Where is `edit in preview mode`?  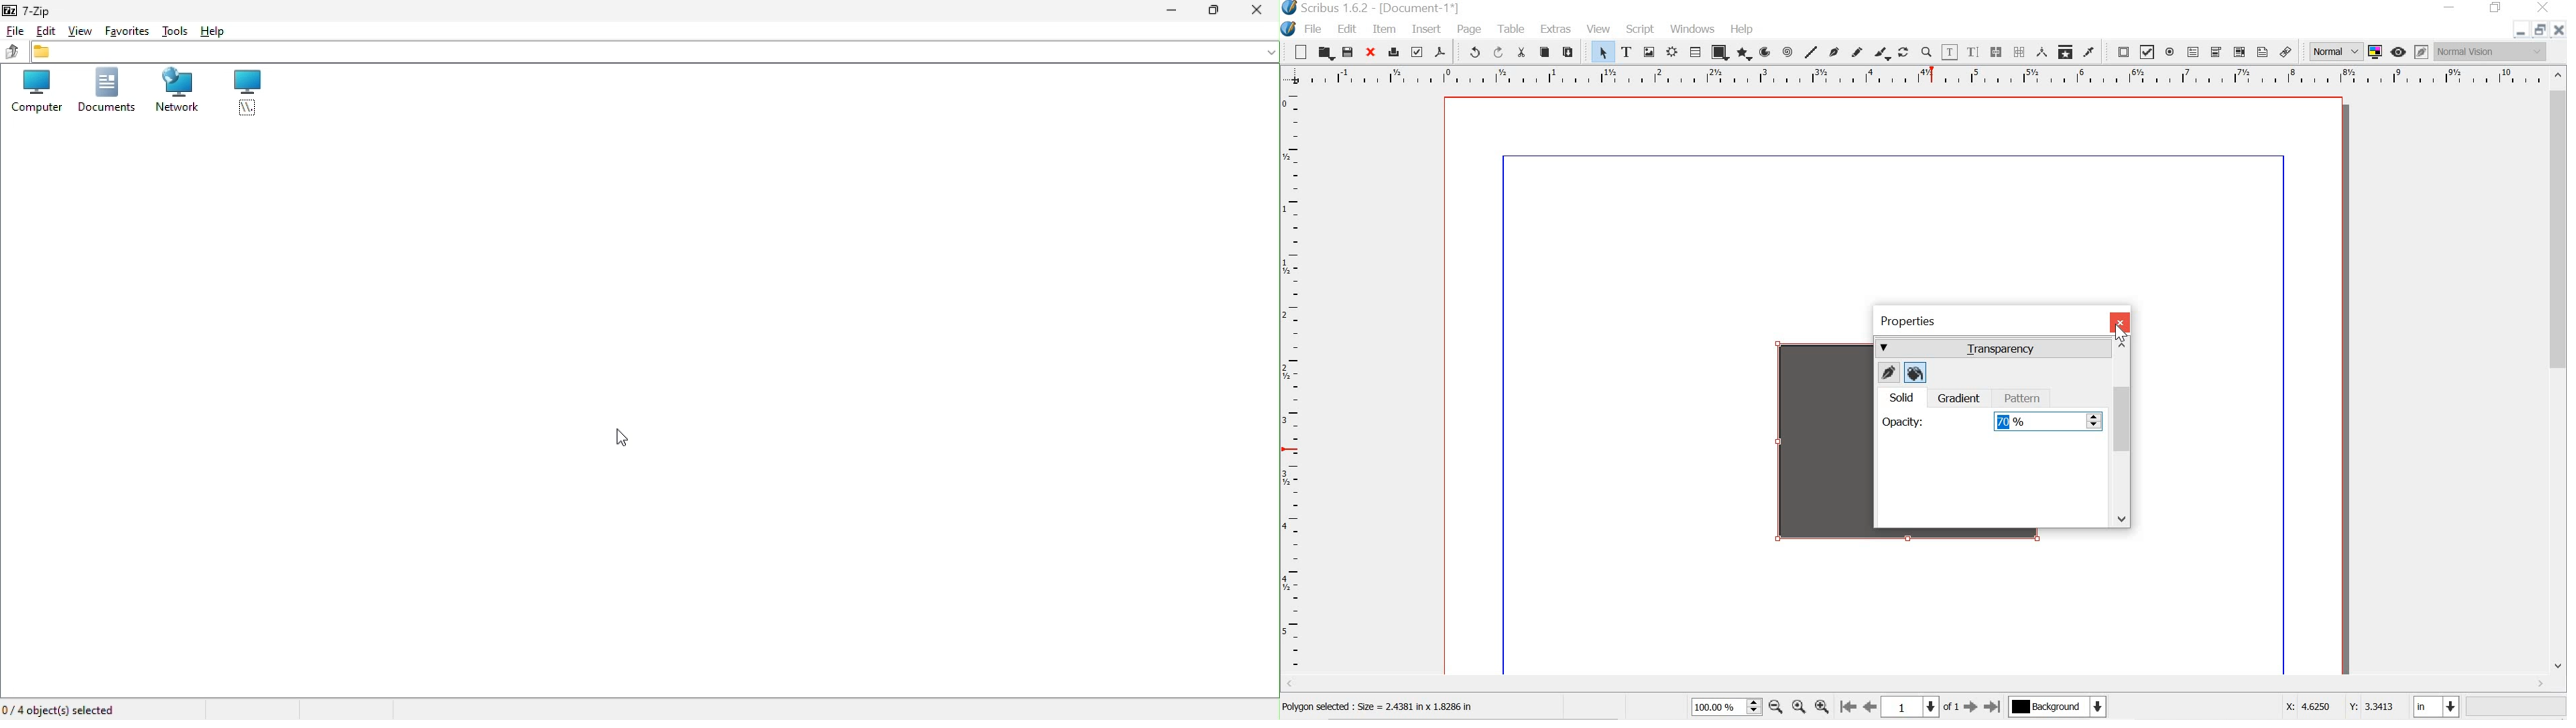 edit in preview mode is located at coordinates (2421, 50).